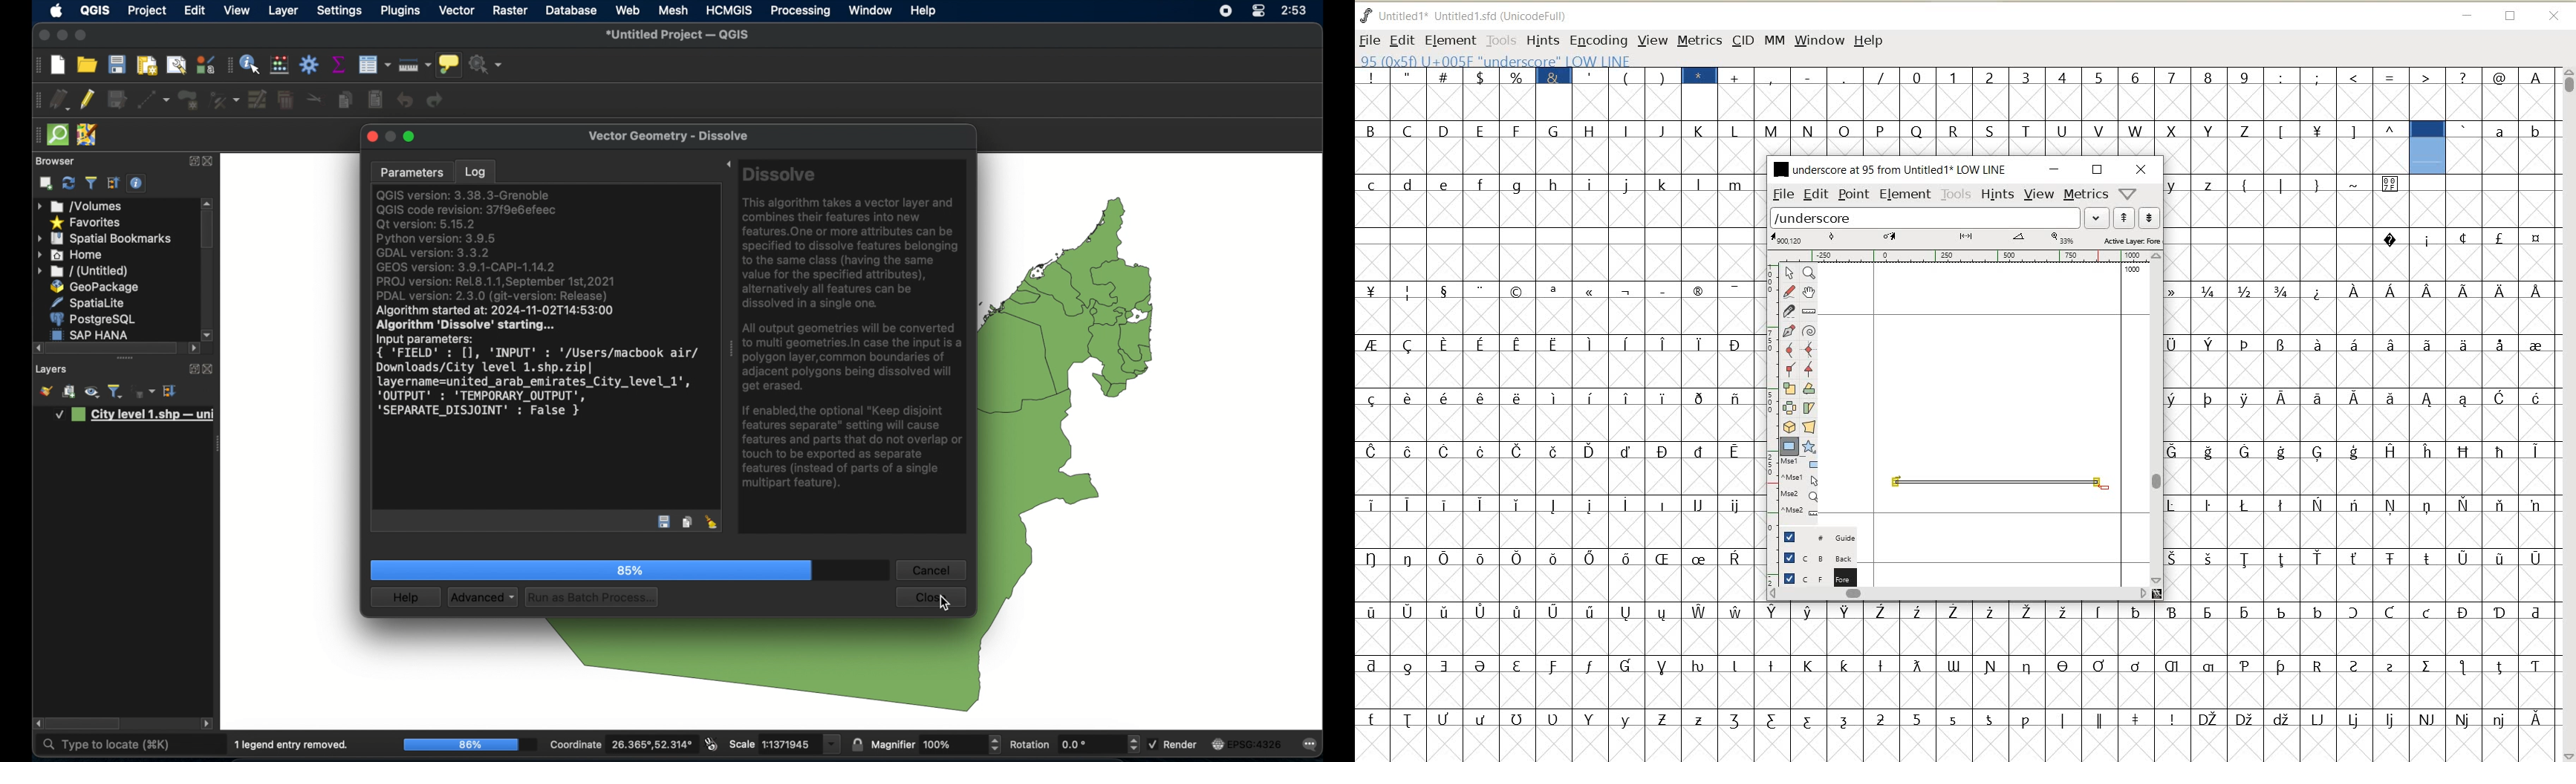 This screenshot has height=784, width=2576. What do you see at coordinates (60, 99) in the screenshot?
I see `current edits` at bounding box center [60, 99].